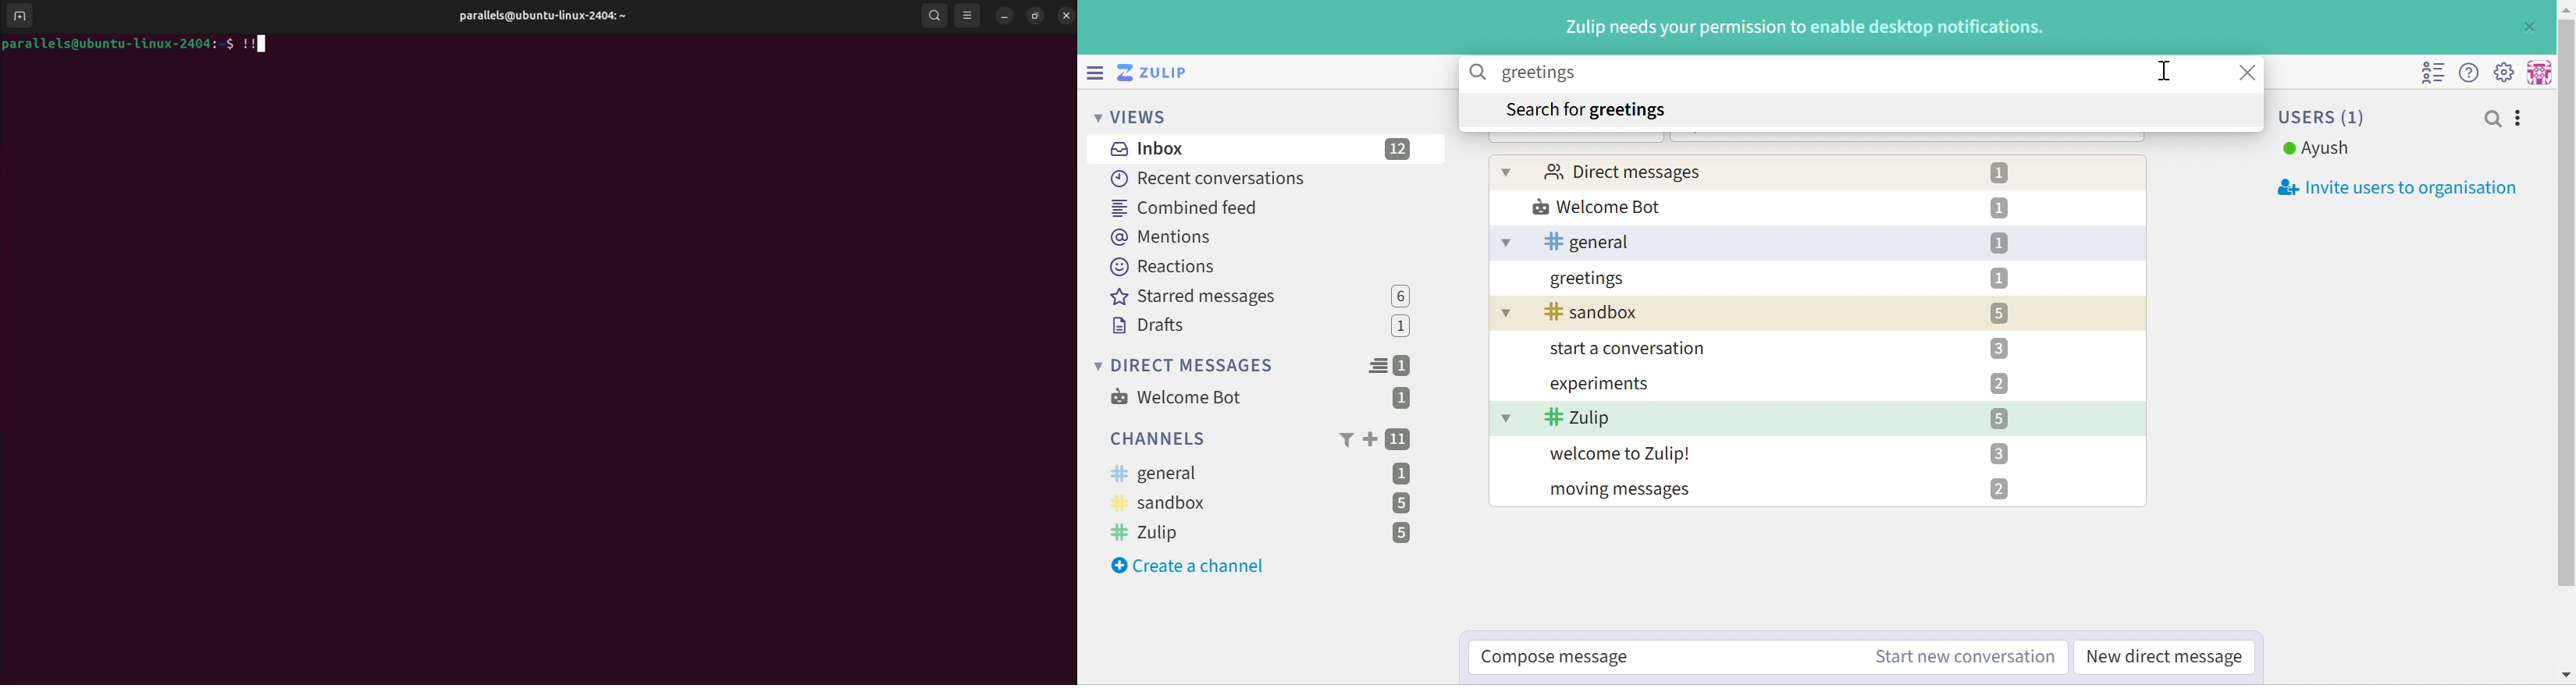 The width and height of the screenshot is (2576, 700). I want to click on minimize, so click(1006, 17).